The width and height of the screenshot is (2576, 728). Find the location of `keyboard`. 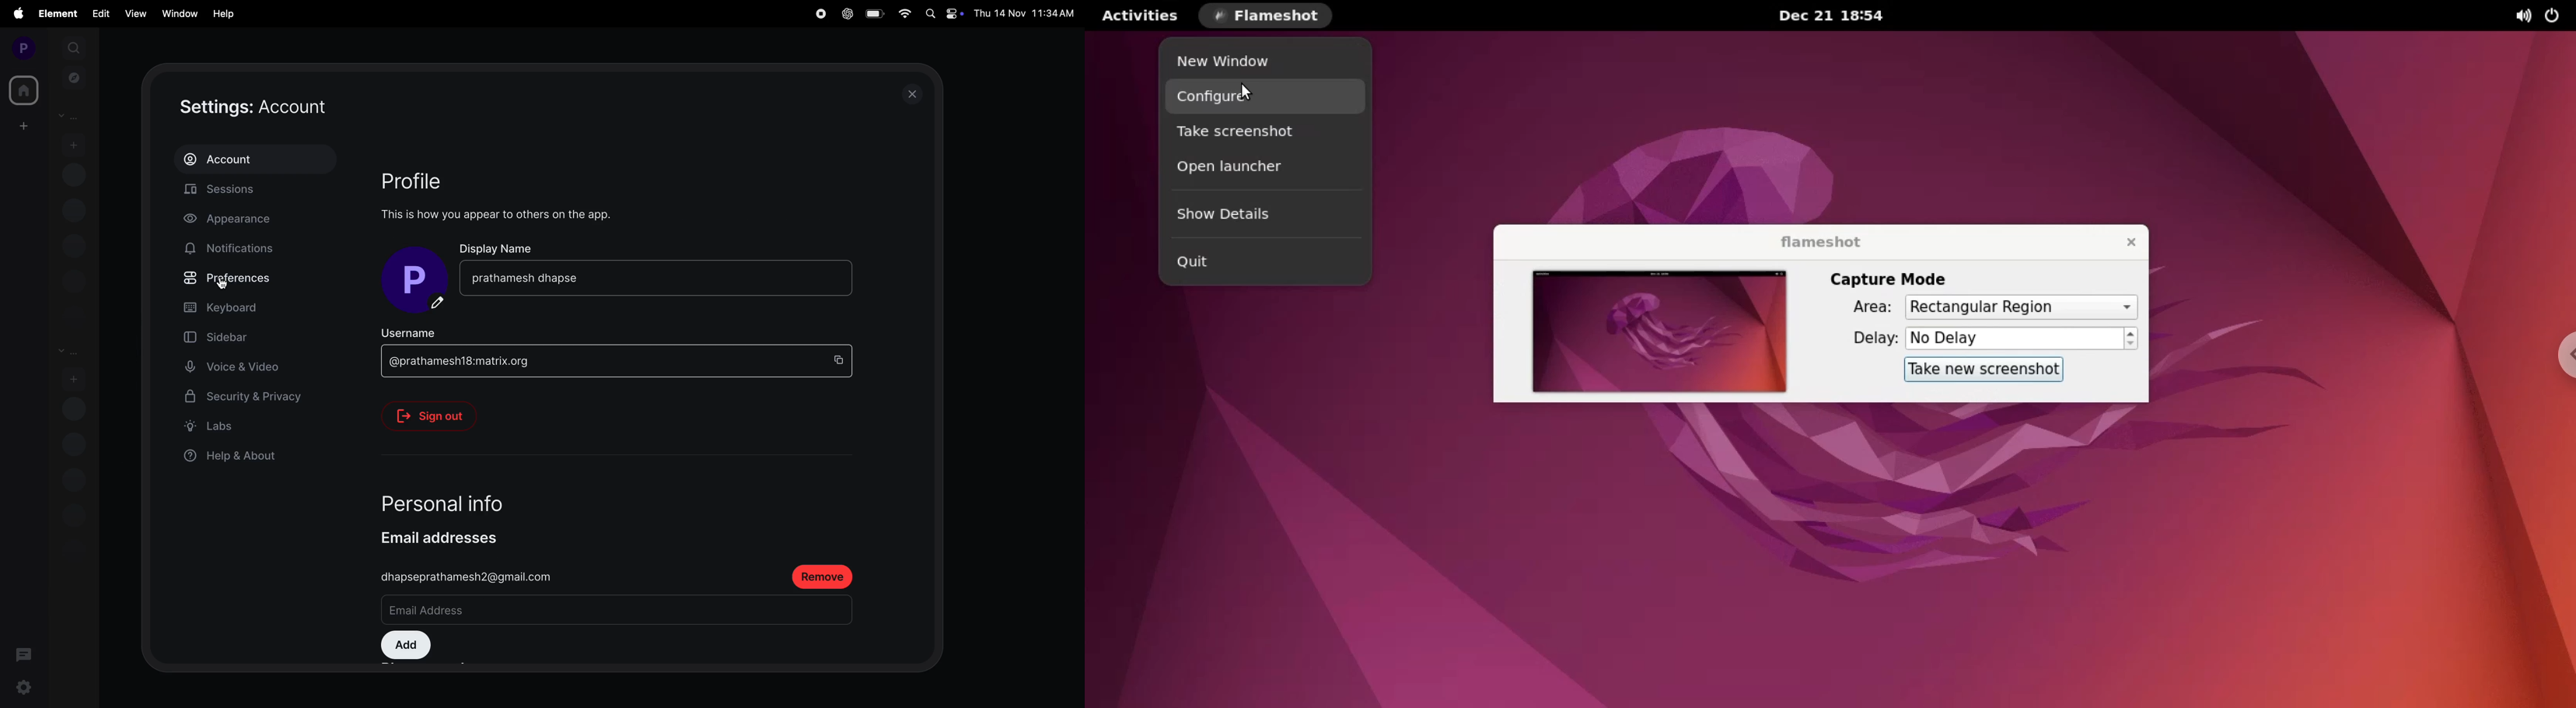

keyboard is located at coordinates (243, 310).